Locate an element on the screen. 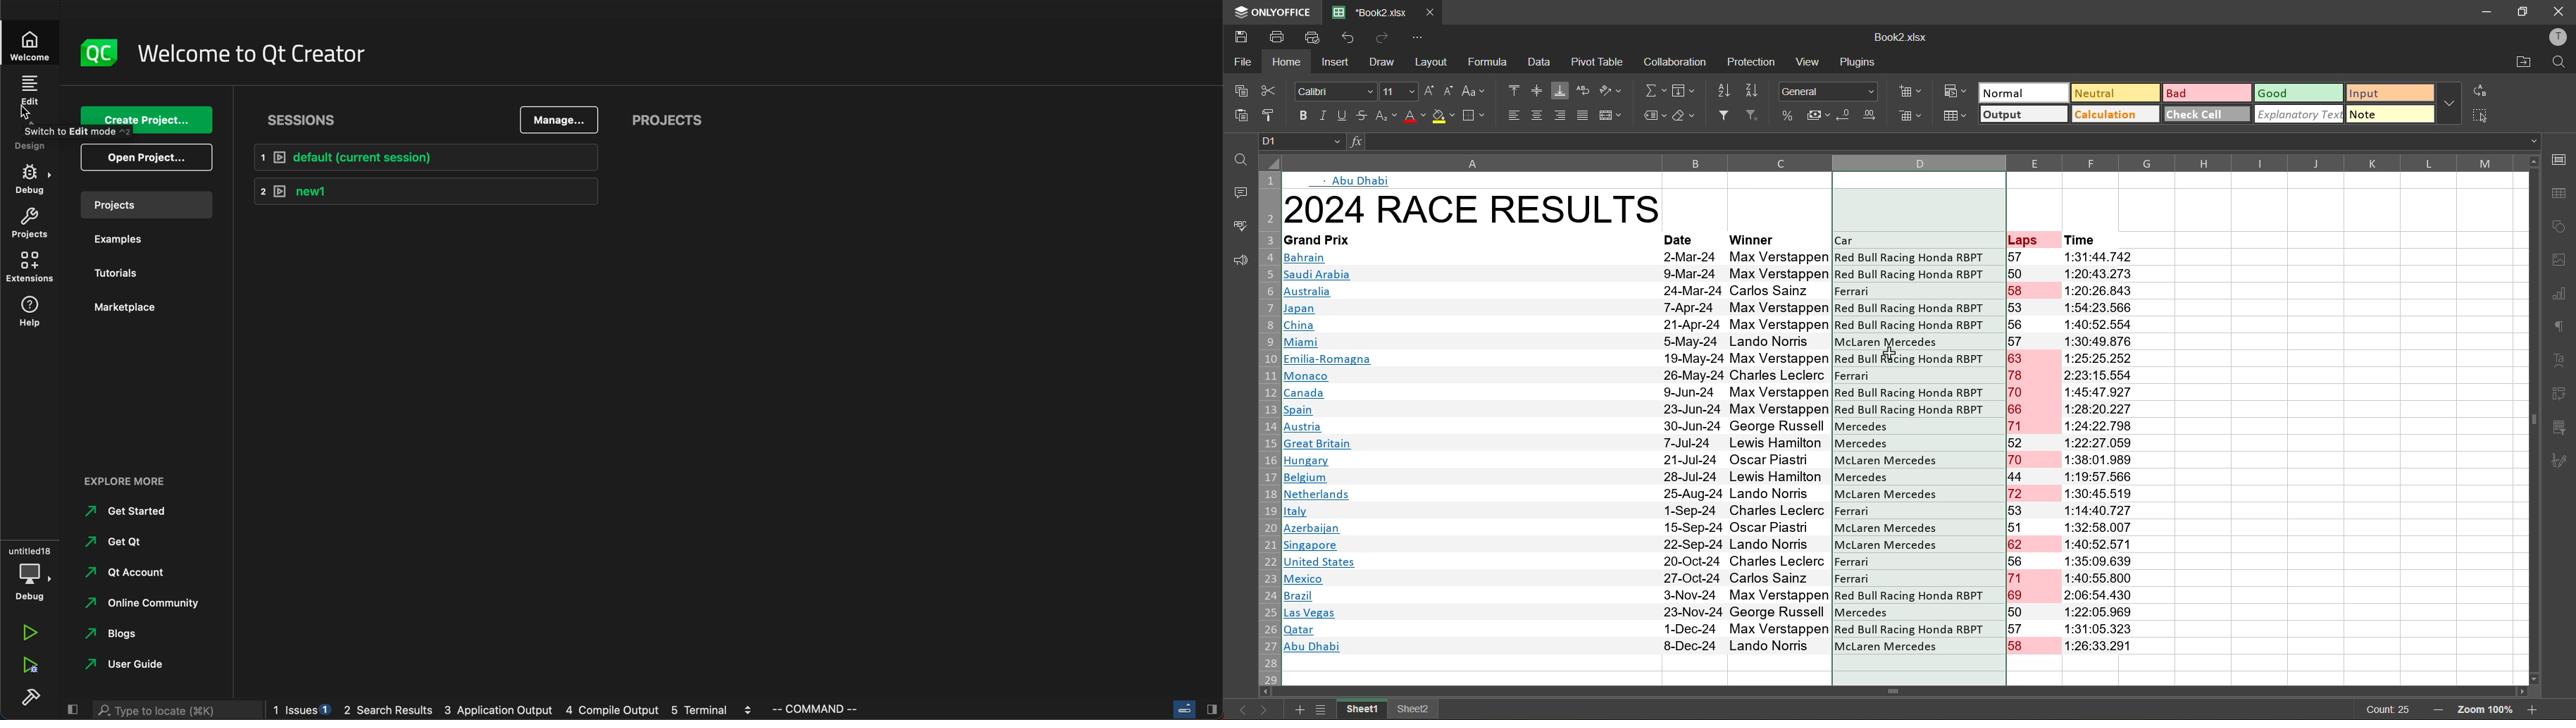  Belgium 28-Jul-24 Lewis Hamilton Mercedes 44 1:19:57.566 is located at coordinates (1715, 478).